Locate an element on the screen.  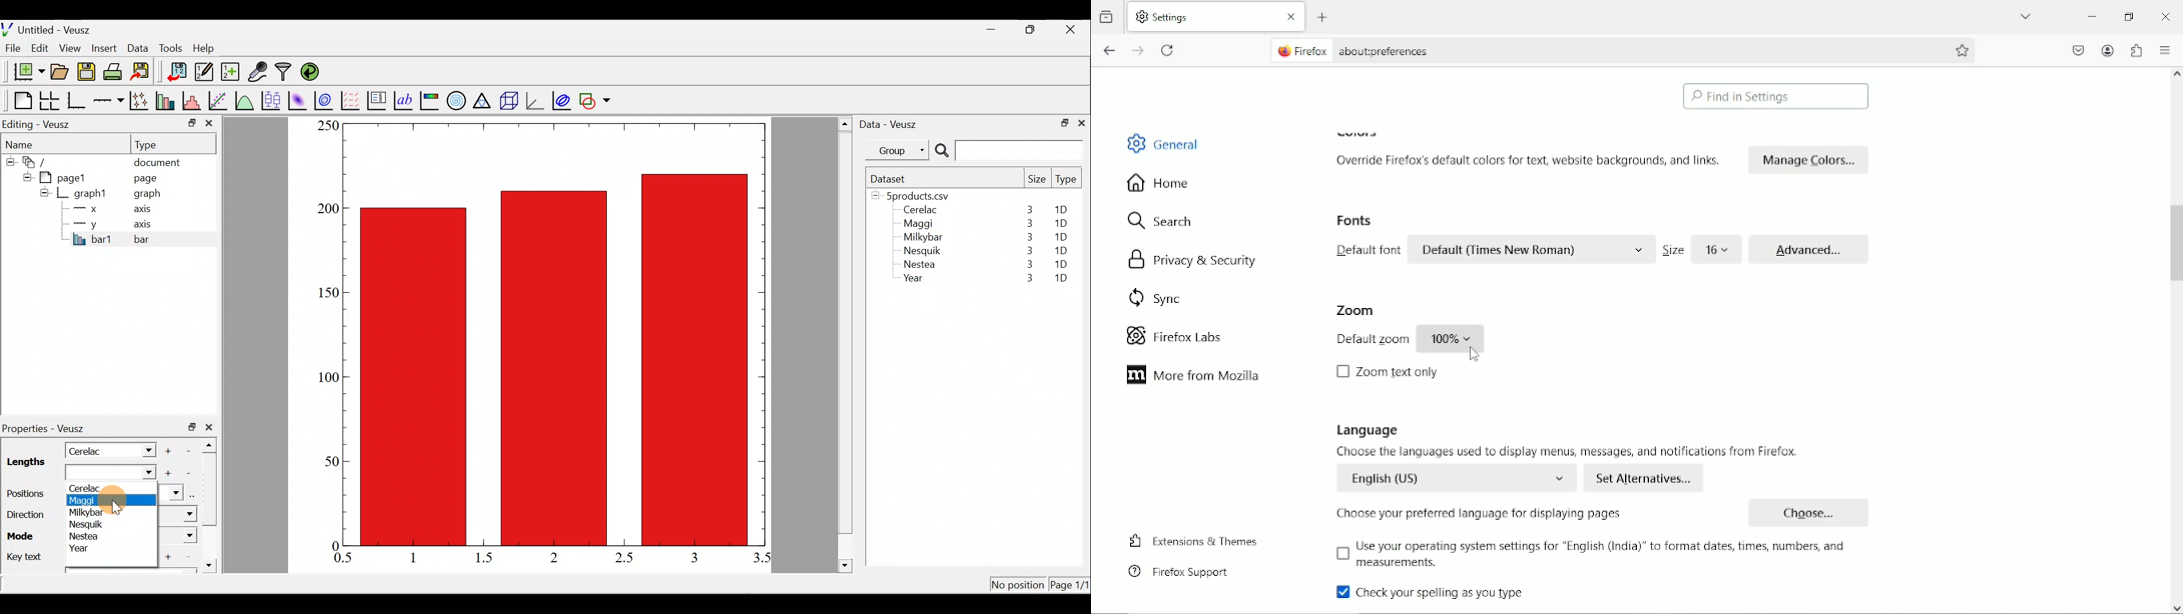
Scroll Up is located at coordinates (2176, 74).